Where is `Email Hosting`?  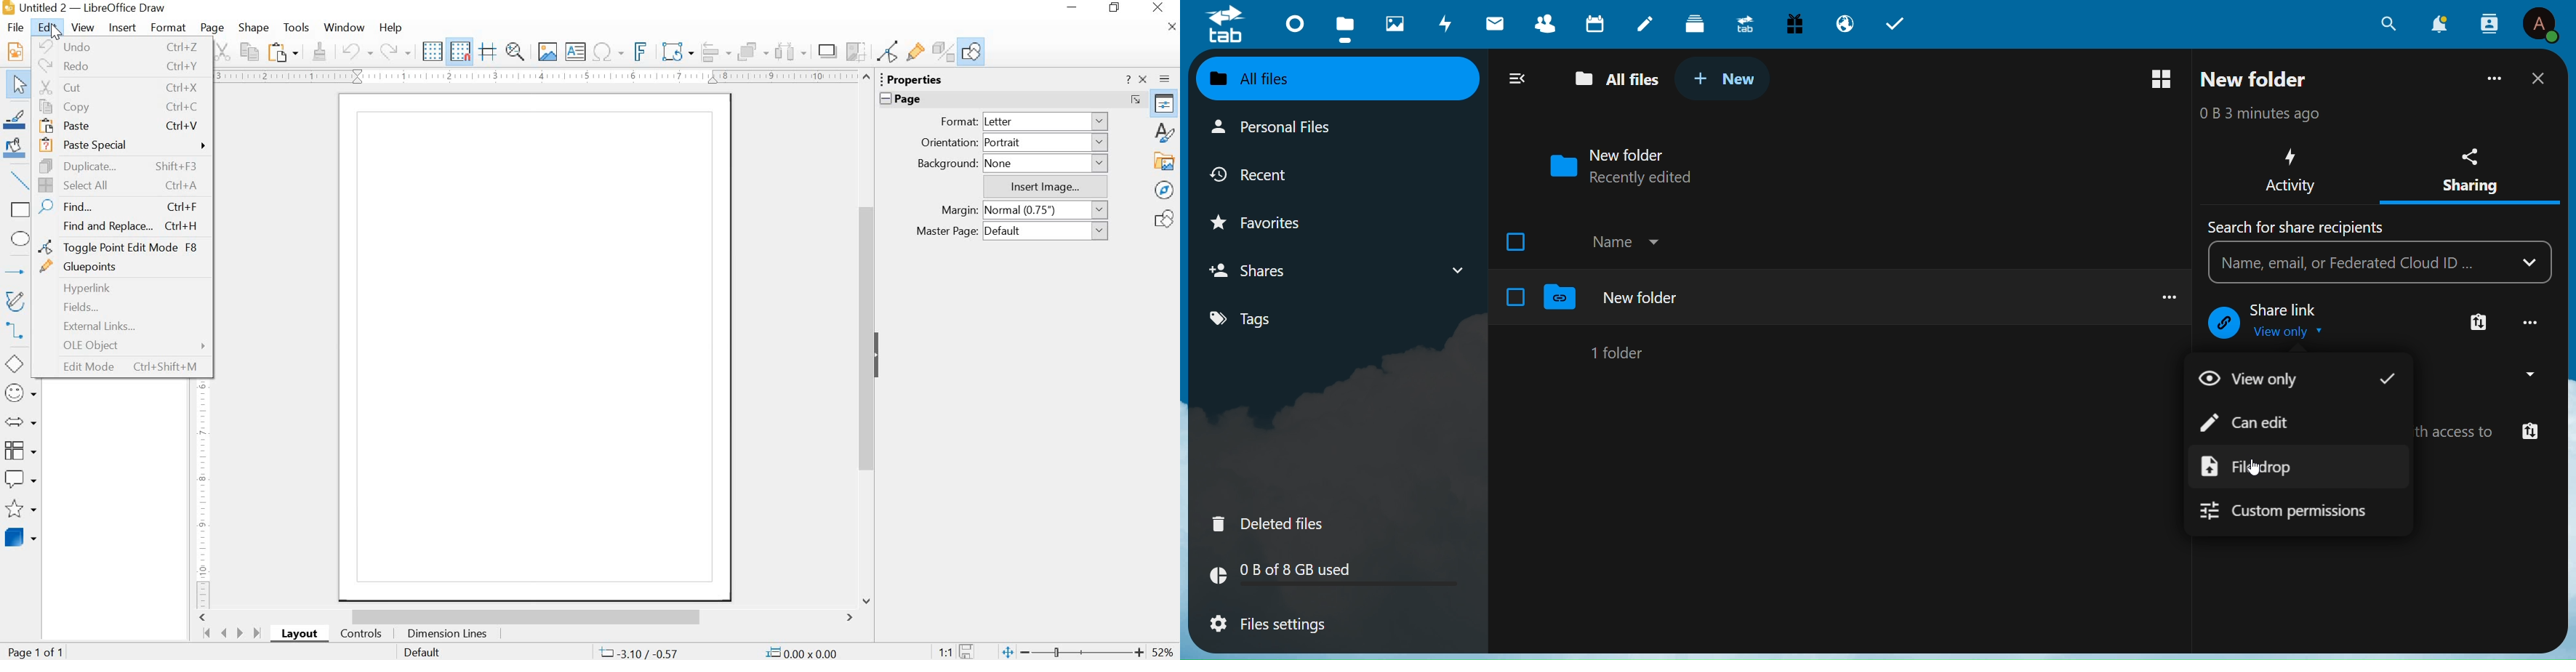
Email Hosting is located at coordinates (1844, 24).